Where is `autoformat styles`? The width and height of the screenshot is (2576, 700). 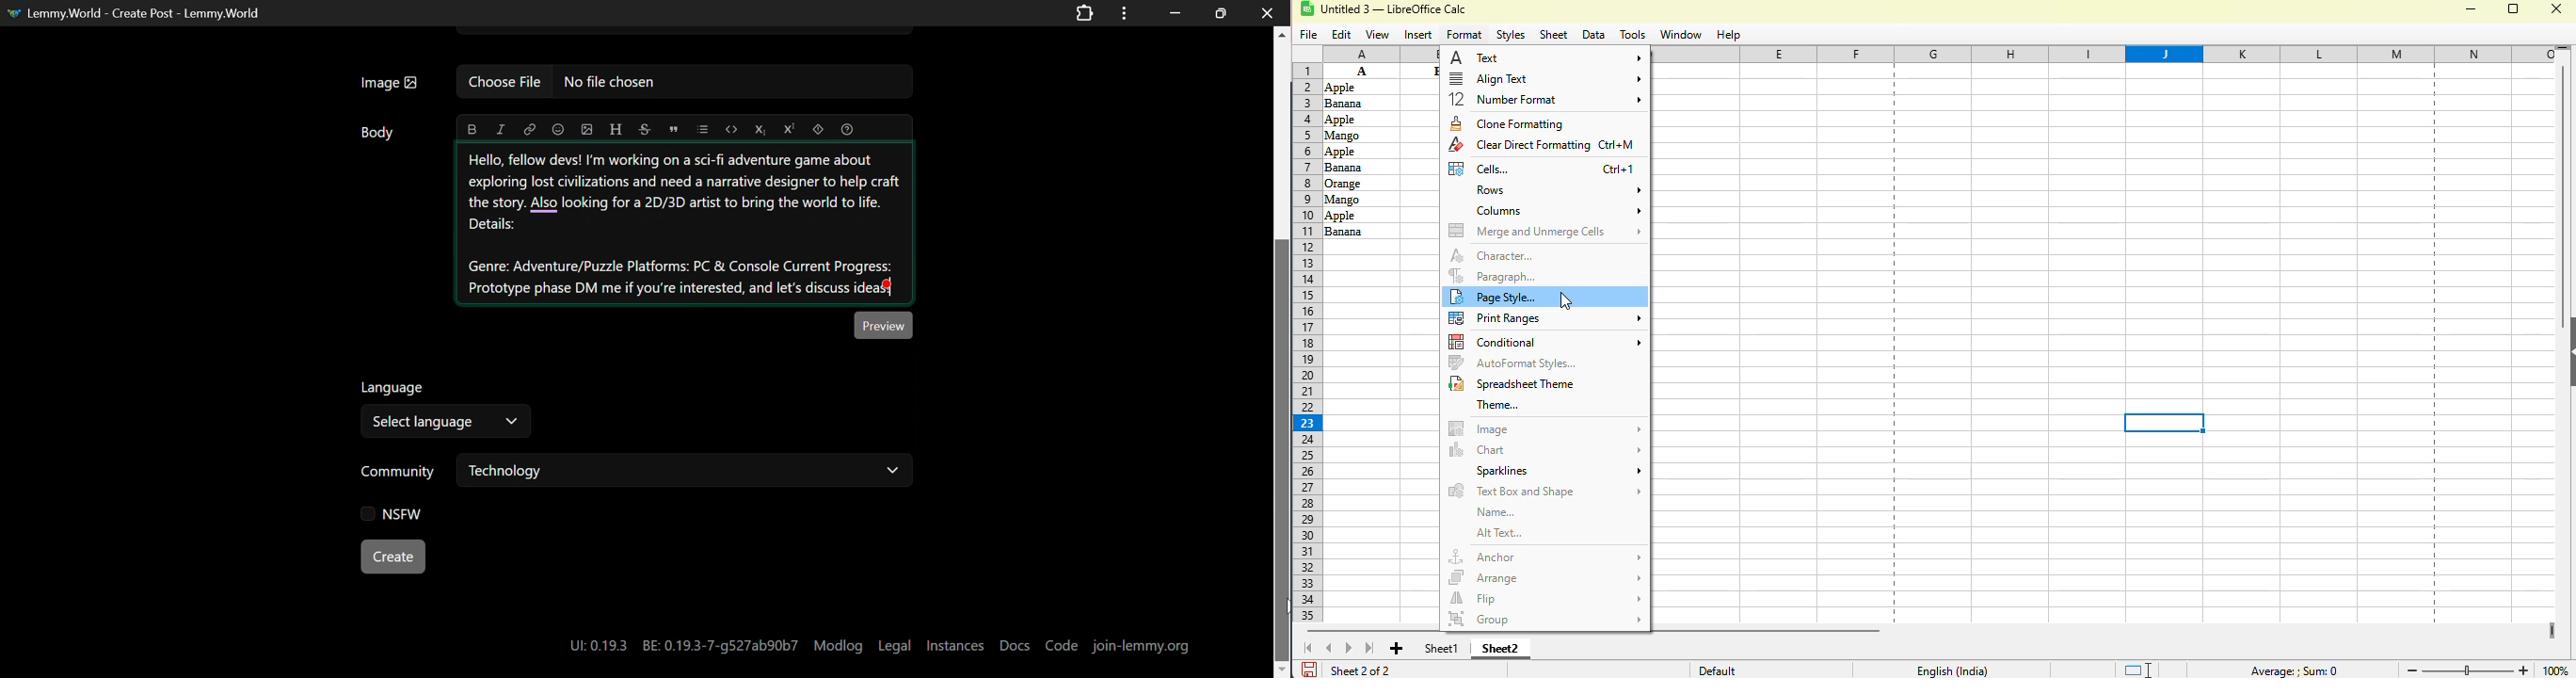 autoformat styles is located at coordinates (1513, 363).